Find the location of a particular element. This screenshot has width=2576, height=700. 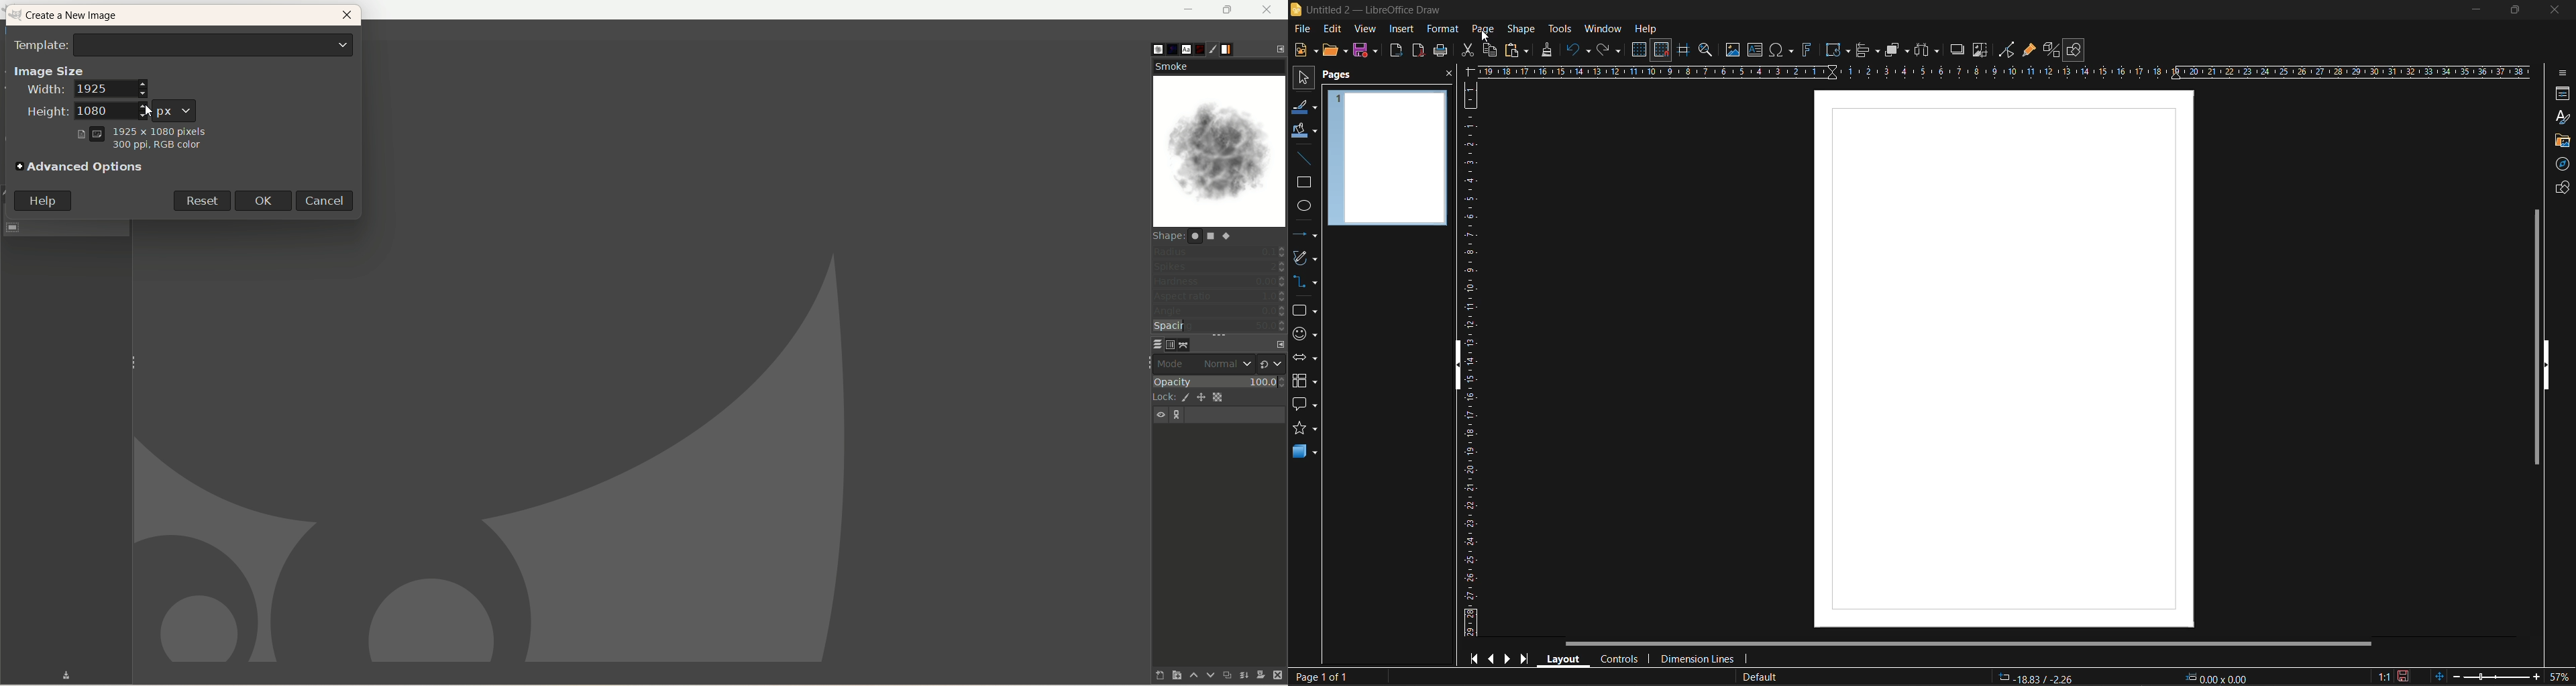

rectangle is located at coordinates (1303, 183).